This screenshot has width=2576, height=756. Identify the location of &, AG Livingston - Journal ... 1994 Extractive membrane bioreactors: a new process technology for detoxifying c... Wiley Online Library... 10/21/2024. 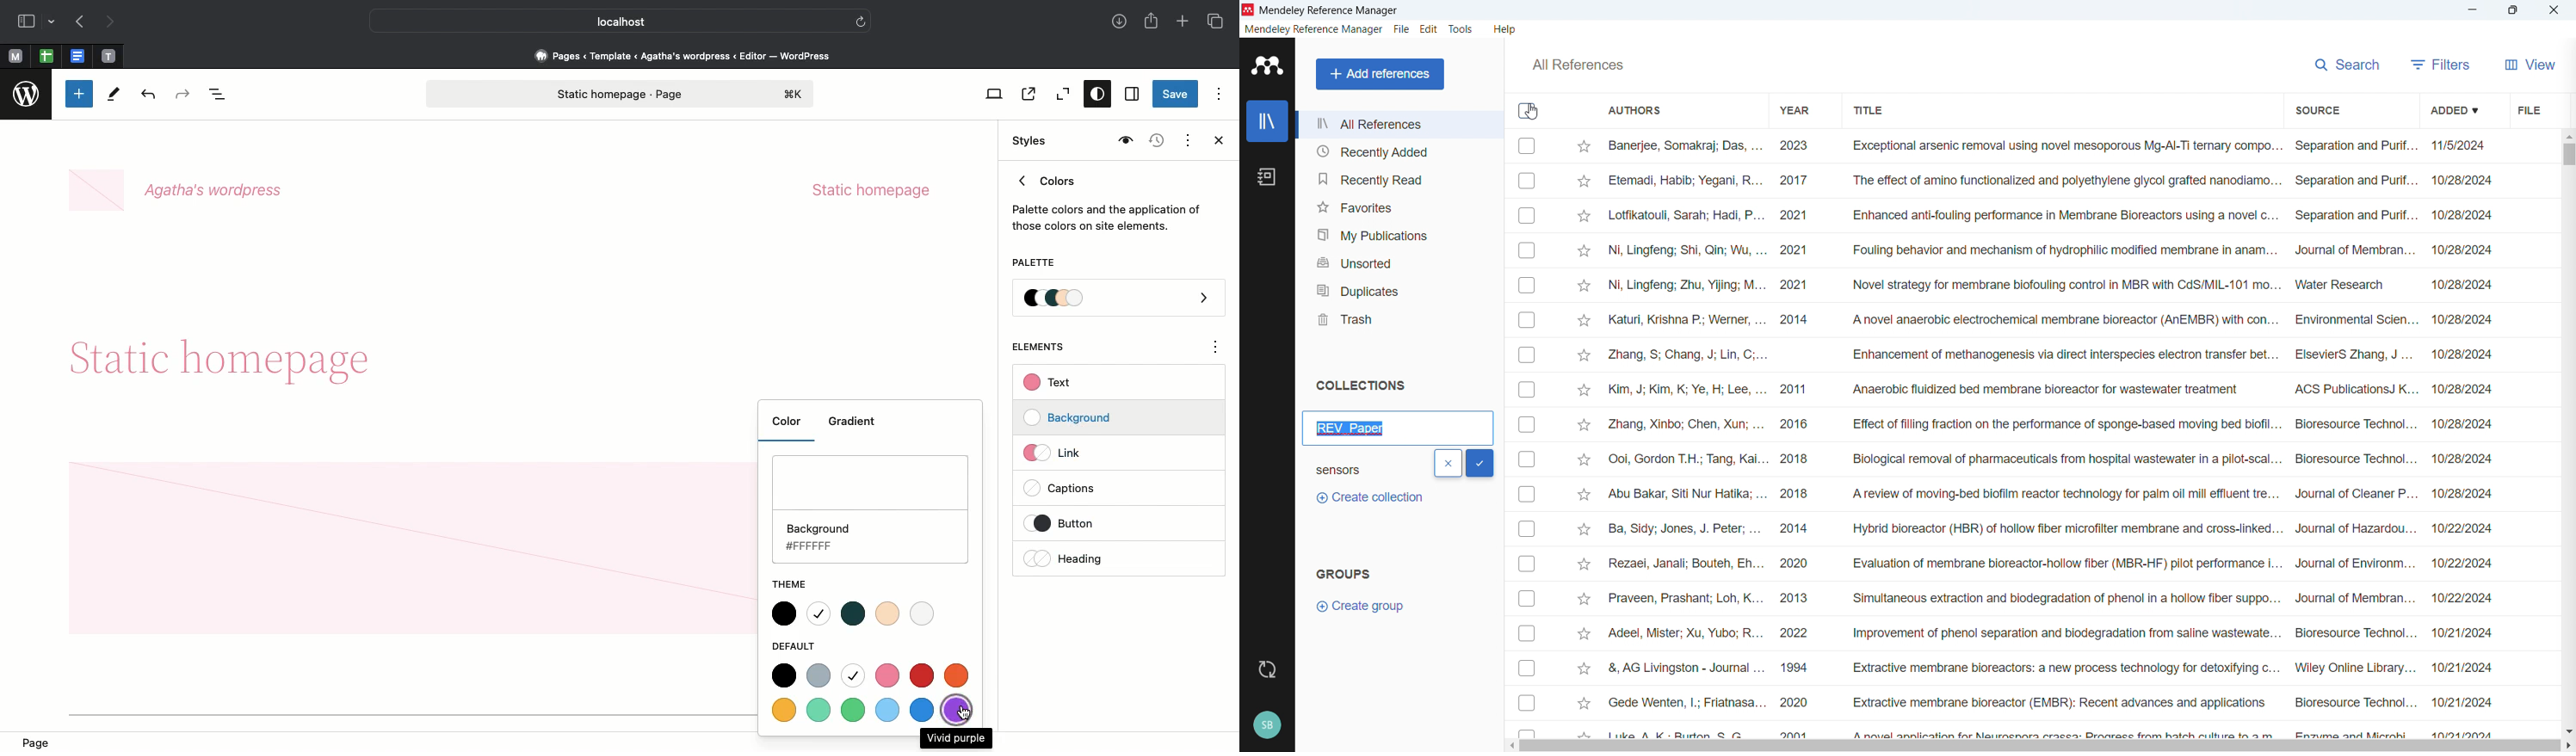
(2051, 667).